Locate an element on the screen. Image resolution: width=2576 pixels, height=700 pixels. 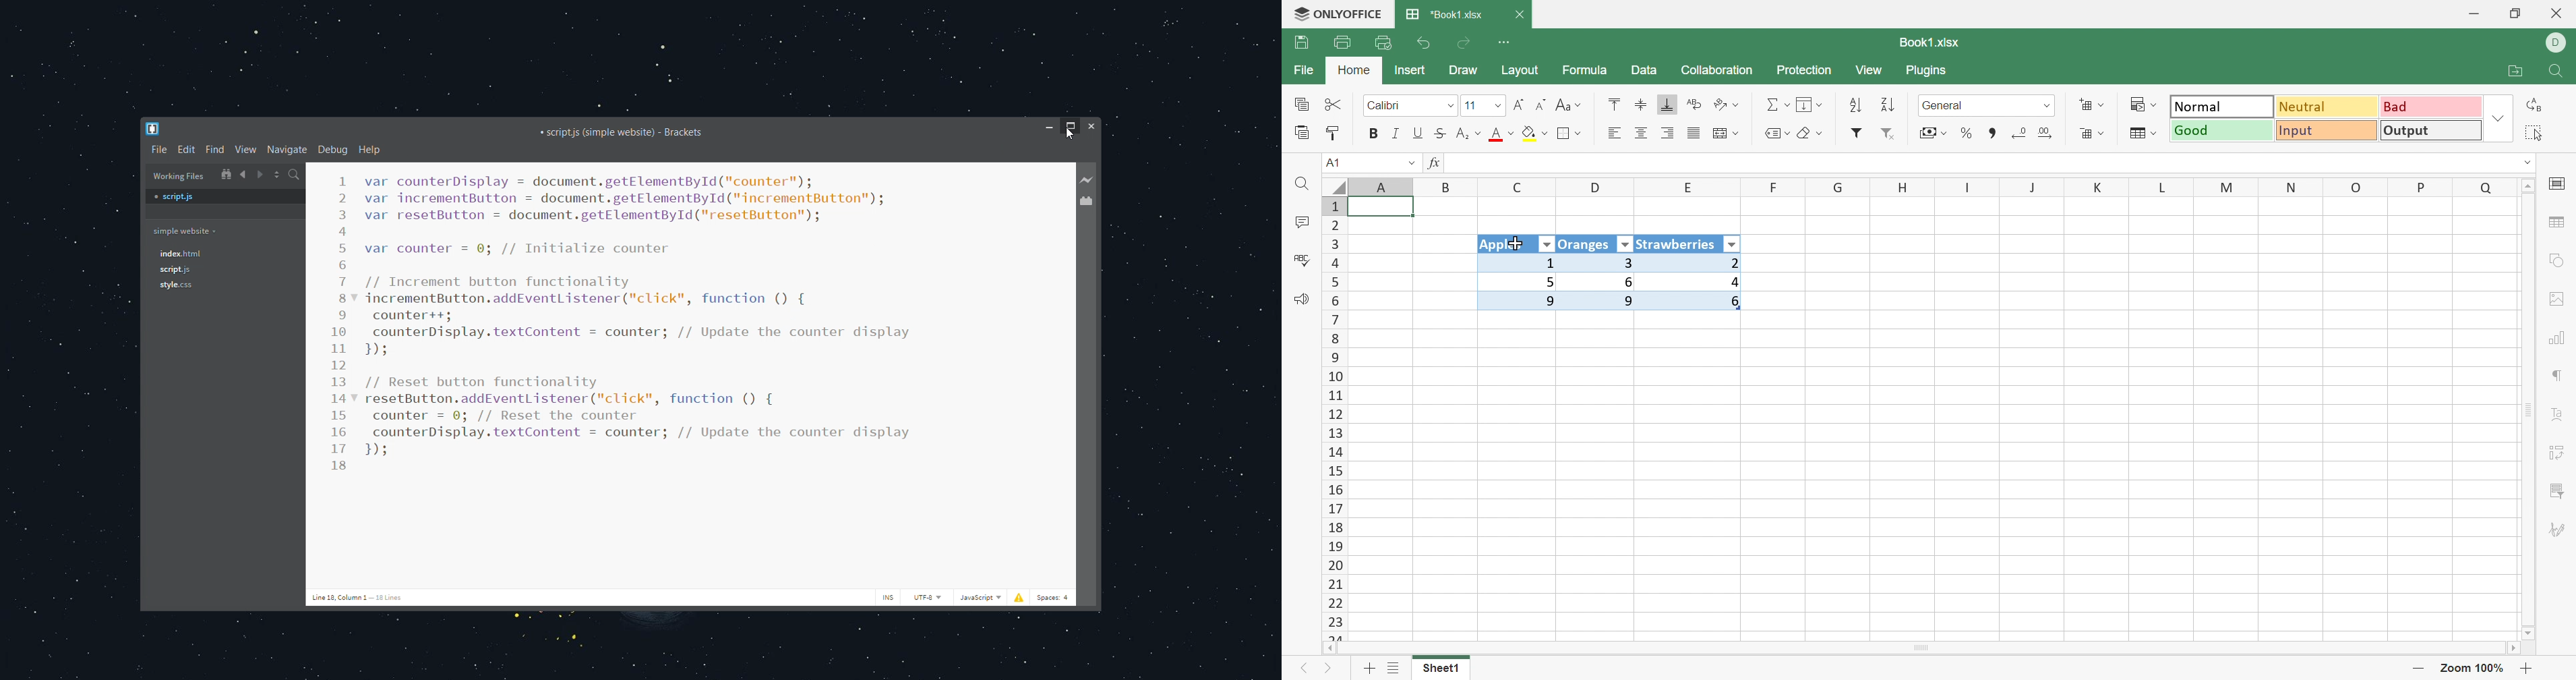
G is located at coordinates (1839, 187).